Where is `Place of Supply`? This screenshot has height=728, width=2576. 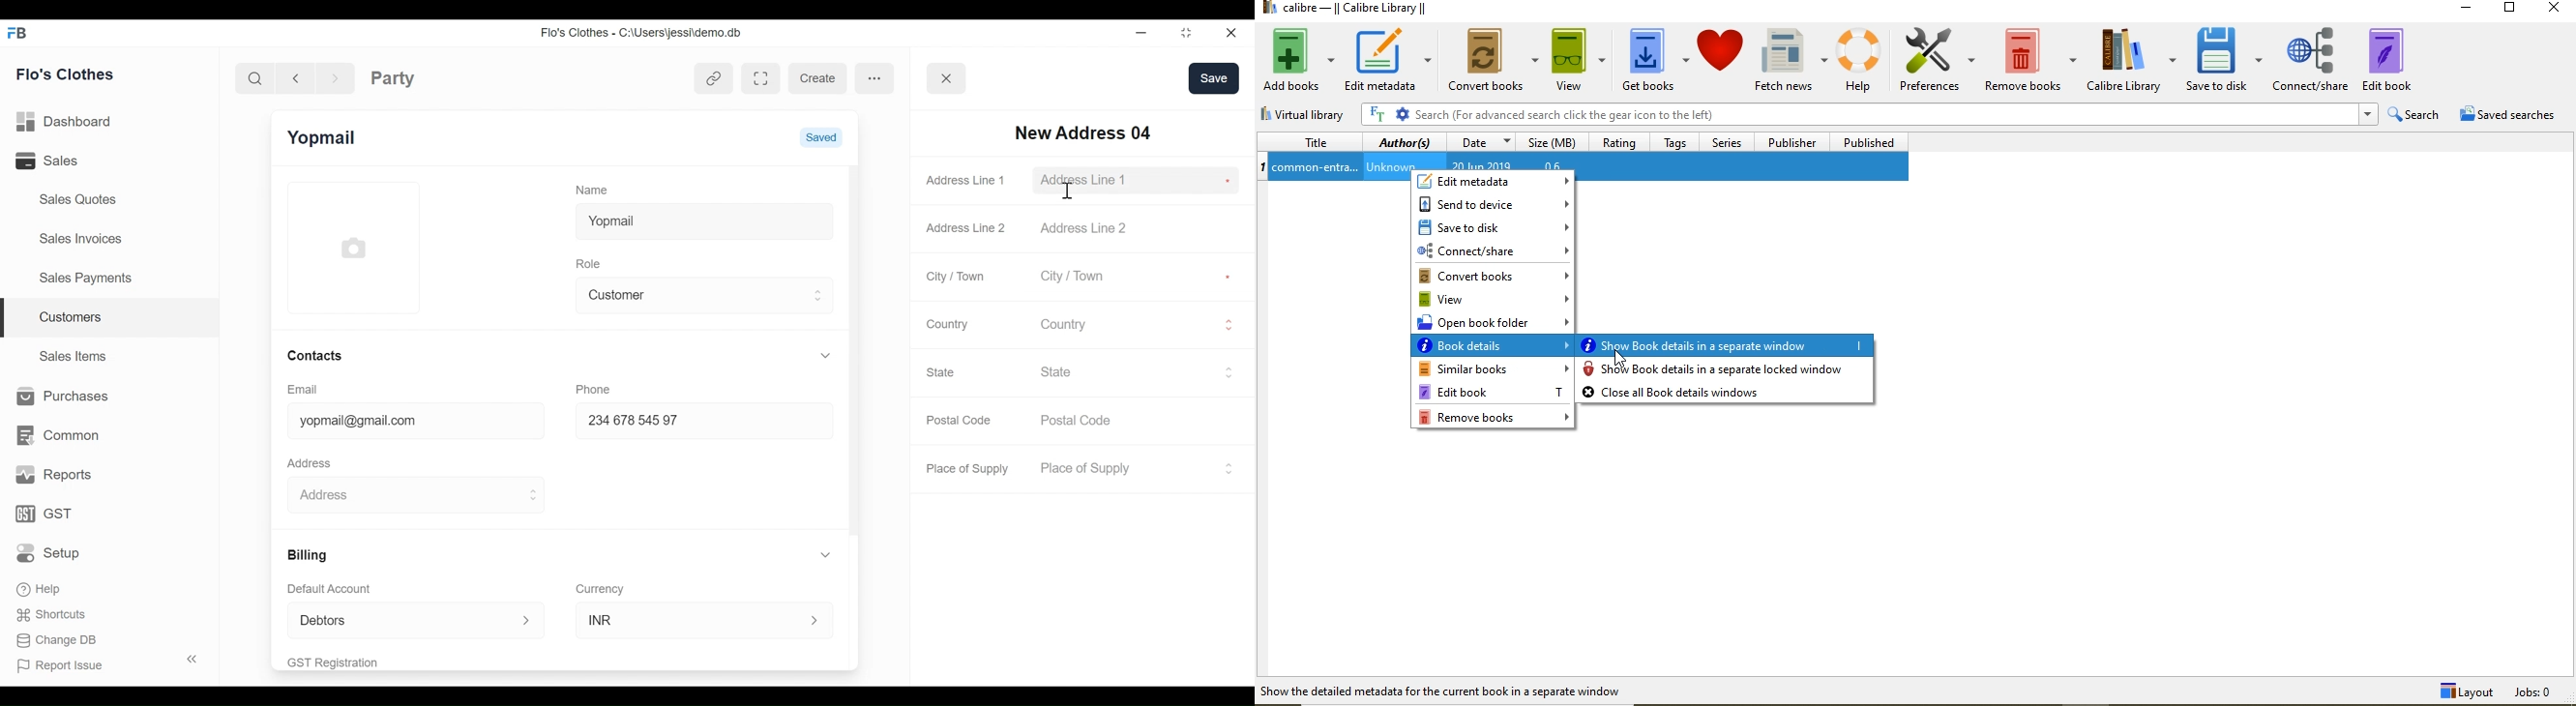
Place of Supply is located at coordinates (1124, 469).